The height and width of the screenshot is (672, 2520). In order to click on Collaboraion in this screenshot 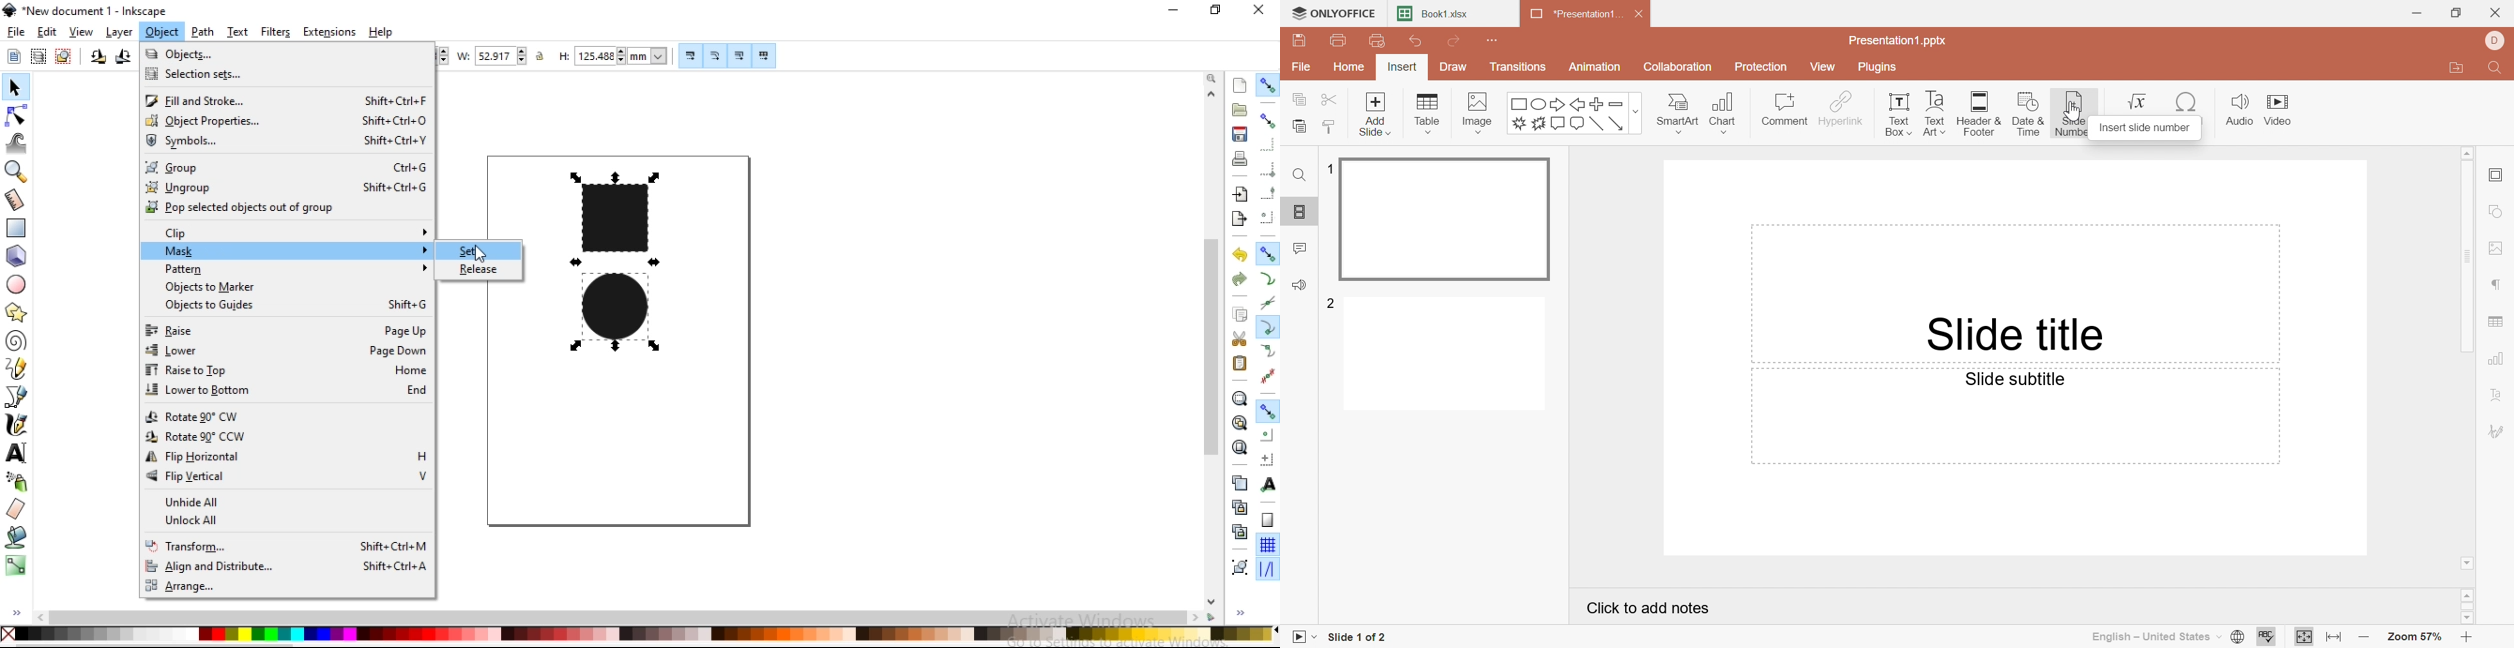, I will do `click(1680, 69)`.